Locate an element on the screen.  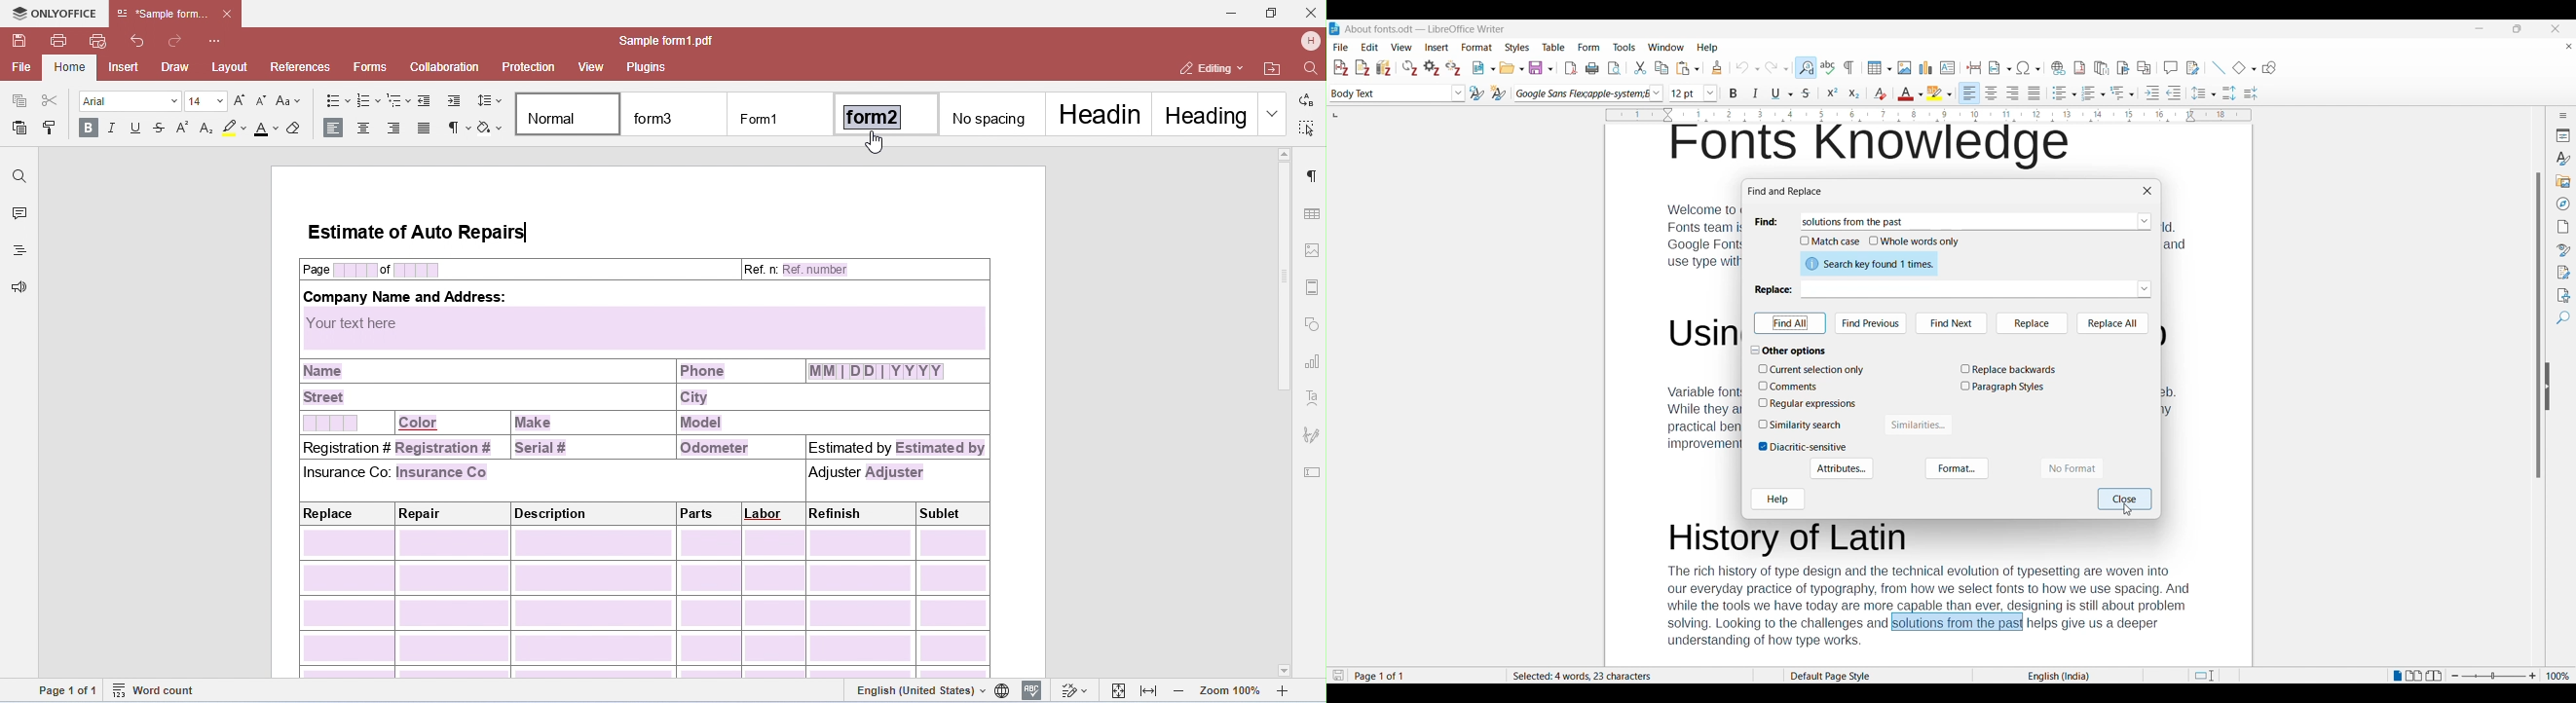
Replace all is located at coordinates (2113, 324).